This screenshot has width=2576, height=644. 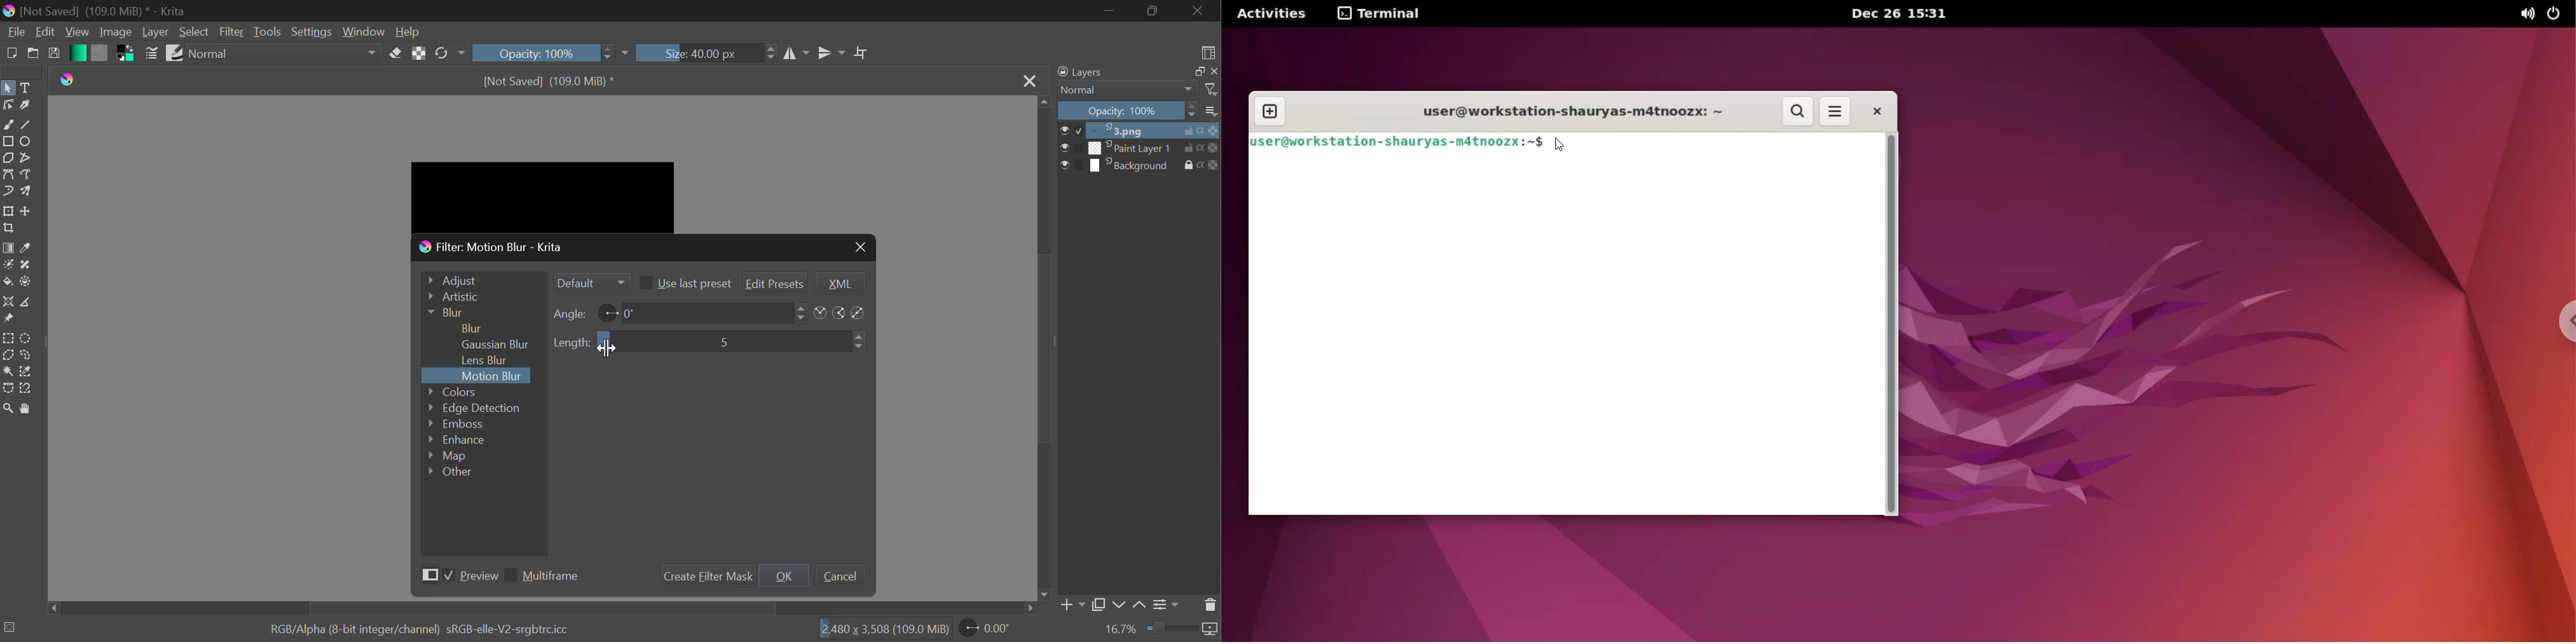 I want to click on Text, so click(x=28, y=86).